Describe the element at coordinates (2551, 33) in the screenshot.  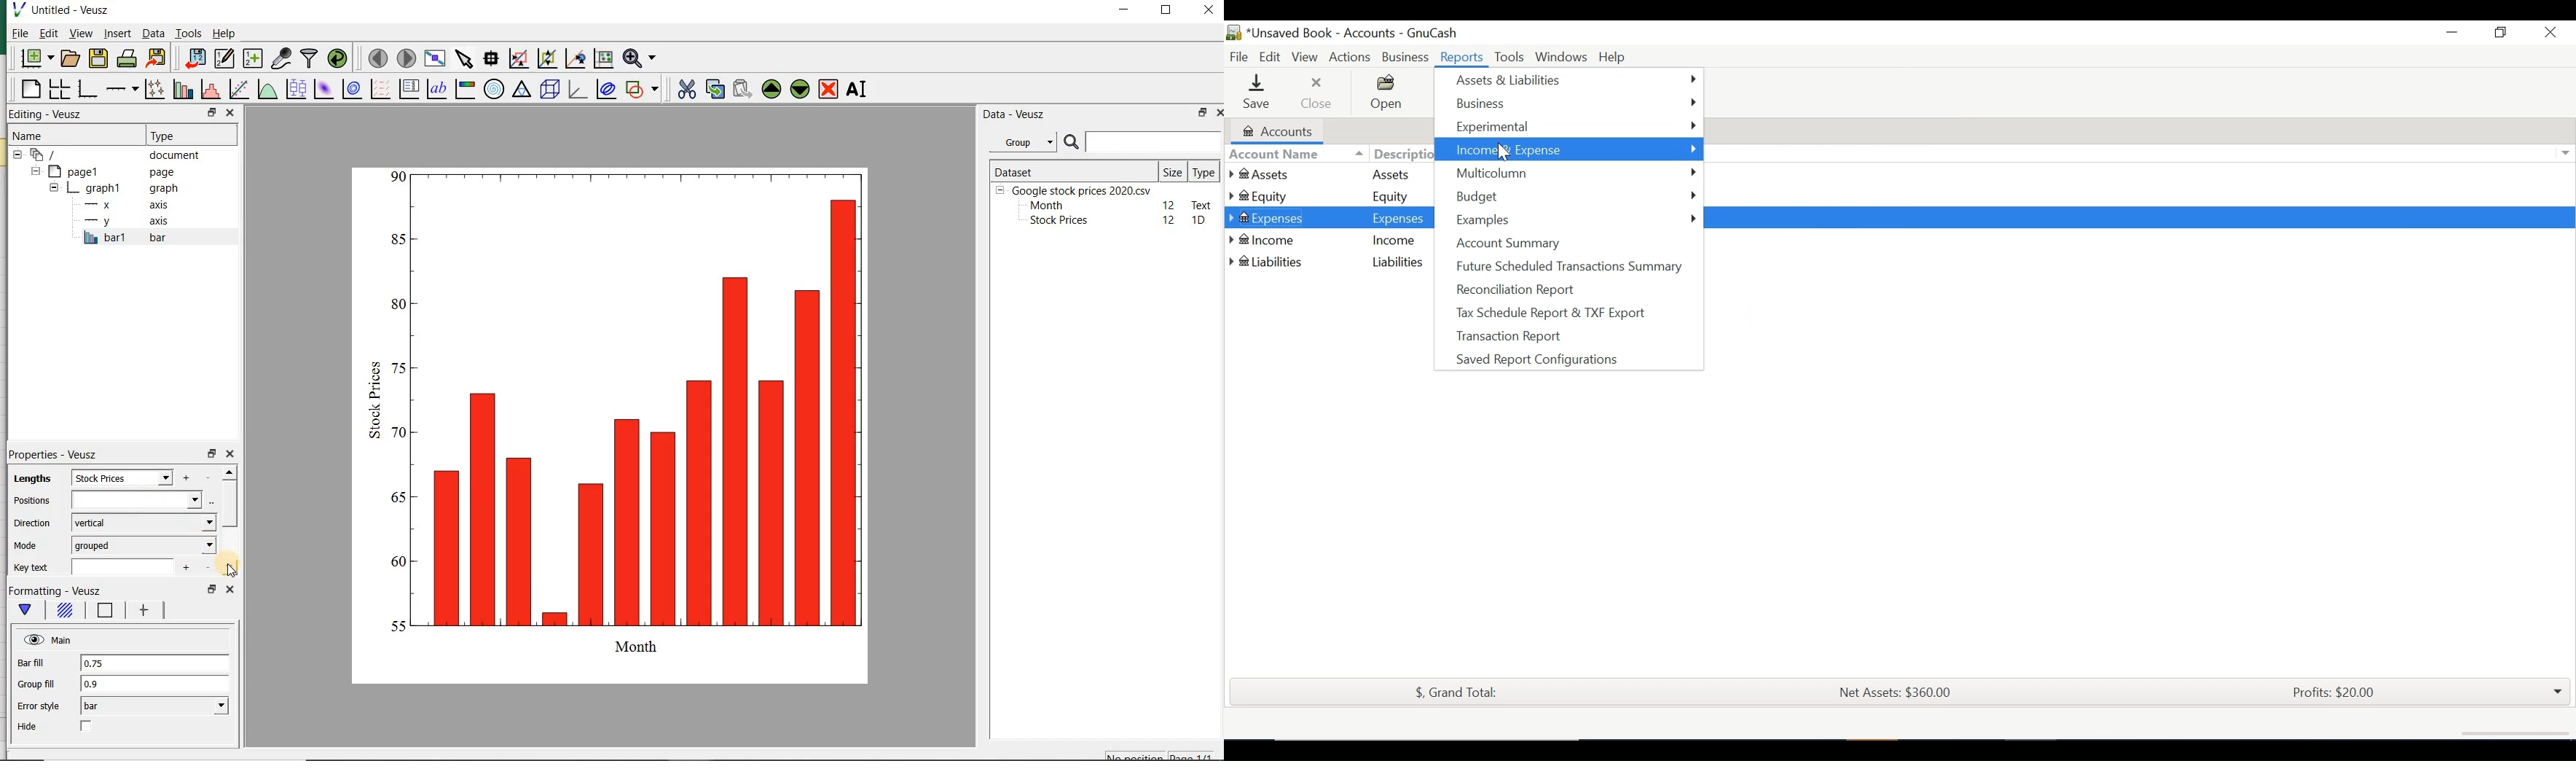
I see `Close` at that location.